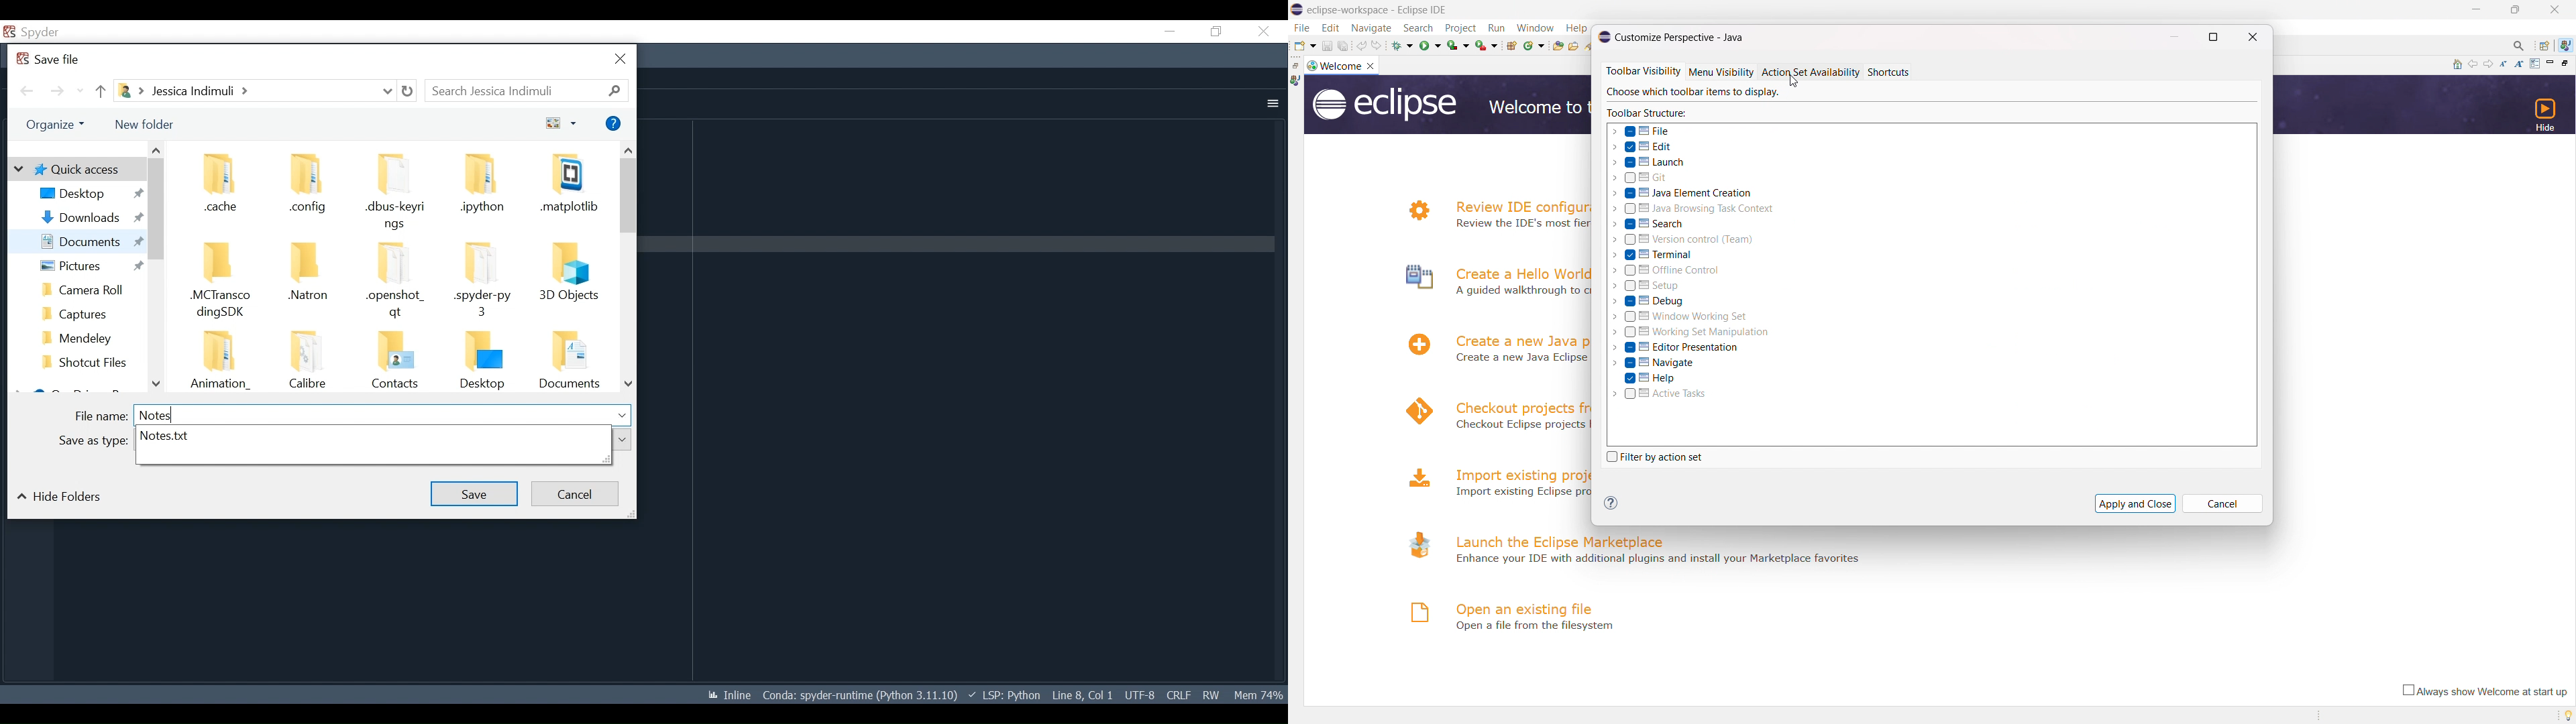 The image size is (2576, 728). I want to click on undo, so click(1362, 46).